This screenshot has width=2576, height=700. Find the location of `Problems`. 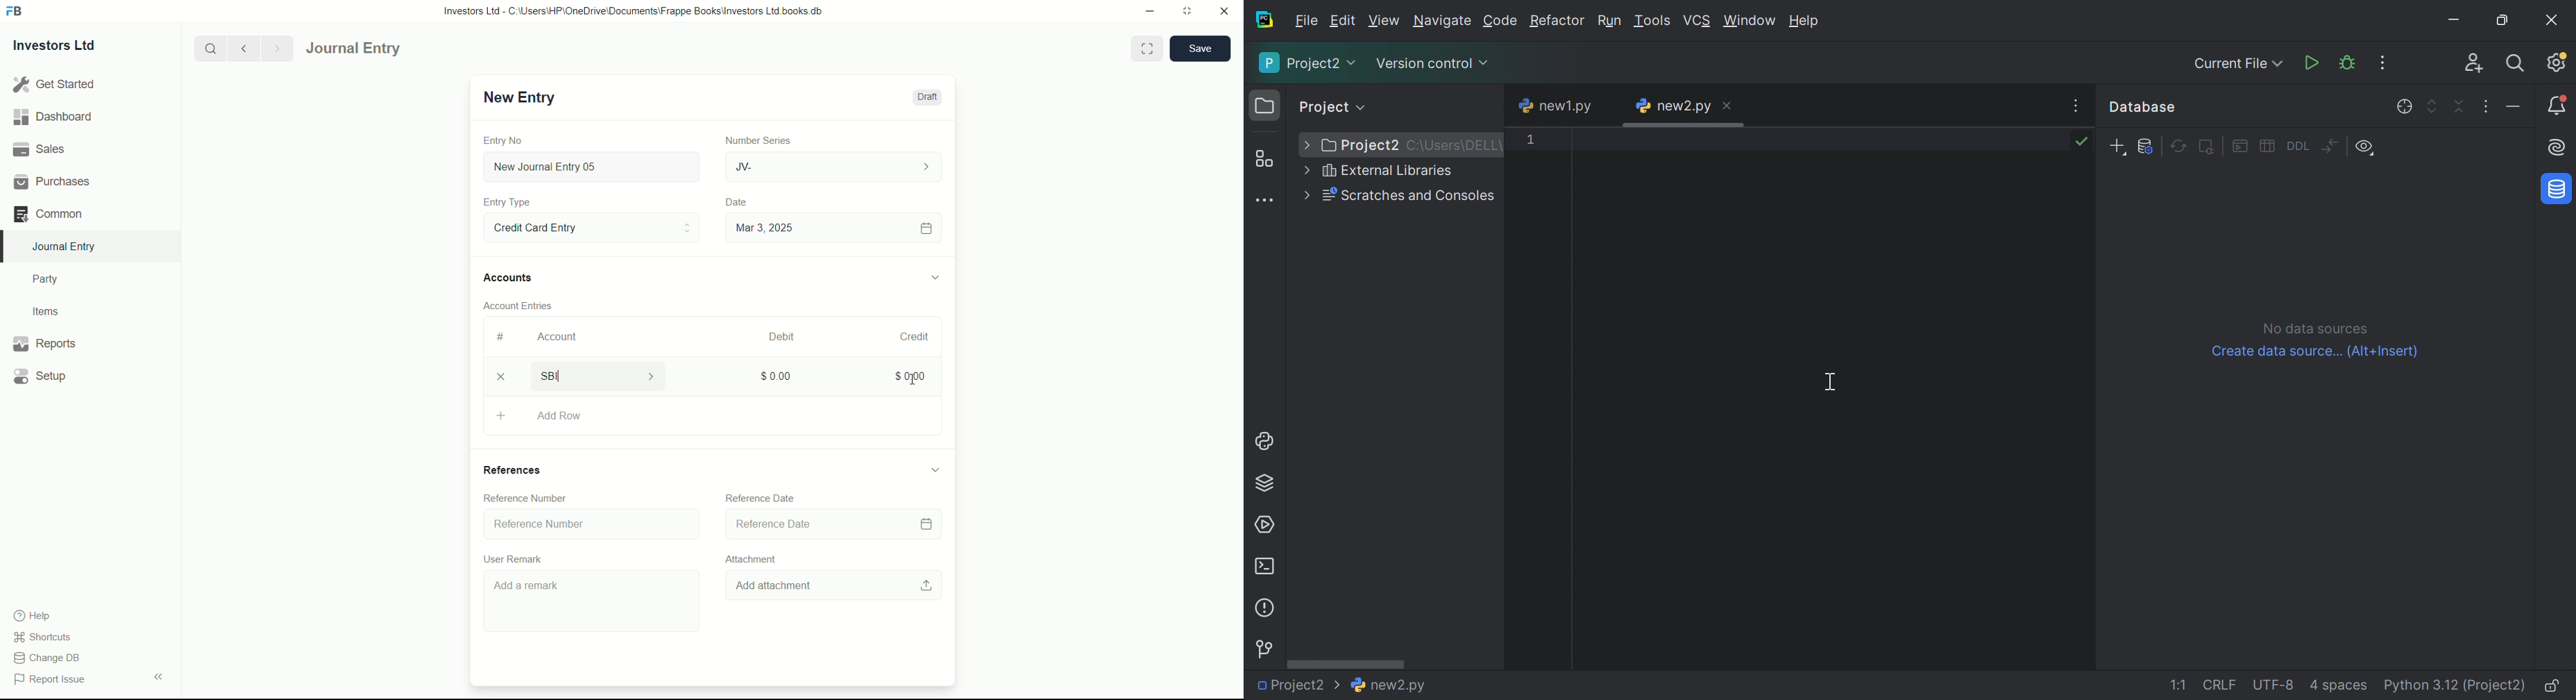

Problems is located at coordinates (1266, 608).